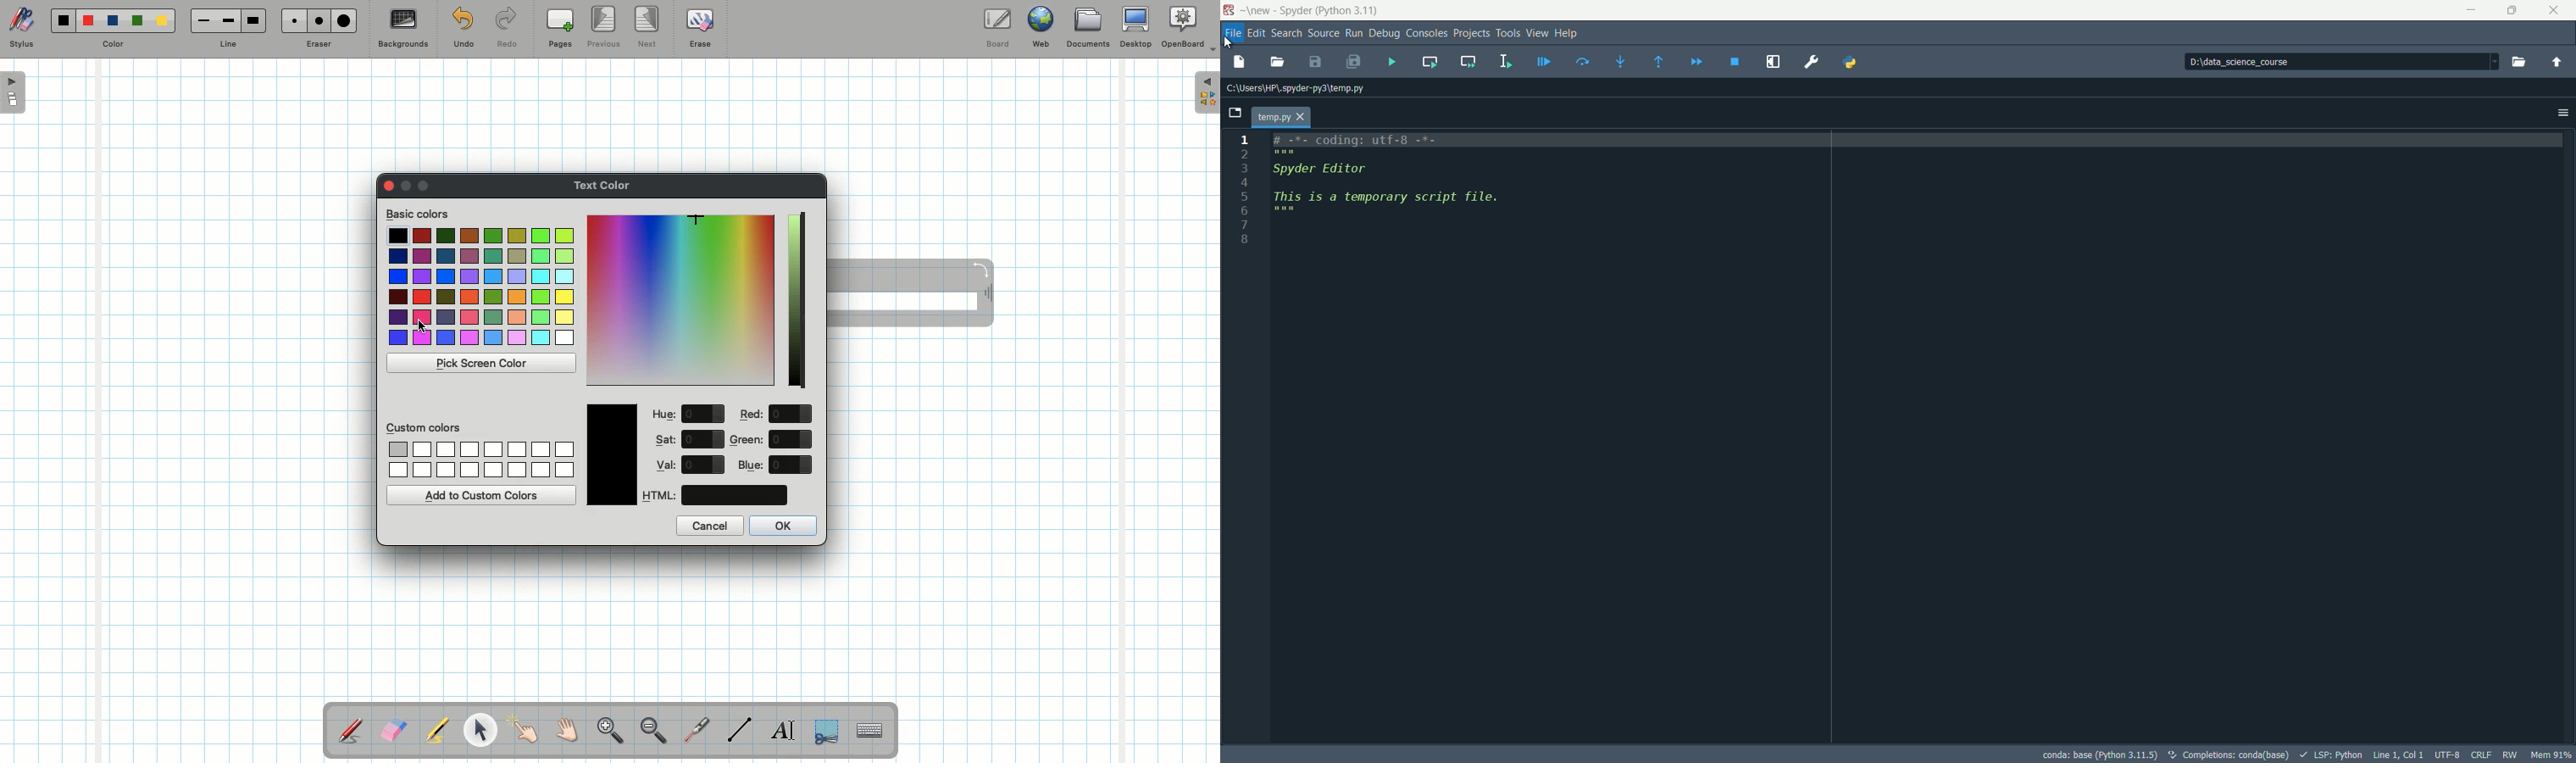  Describe the element at coordinates (1257, 32) in the screenshot. I see `edit menu` at that location.